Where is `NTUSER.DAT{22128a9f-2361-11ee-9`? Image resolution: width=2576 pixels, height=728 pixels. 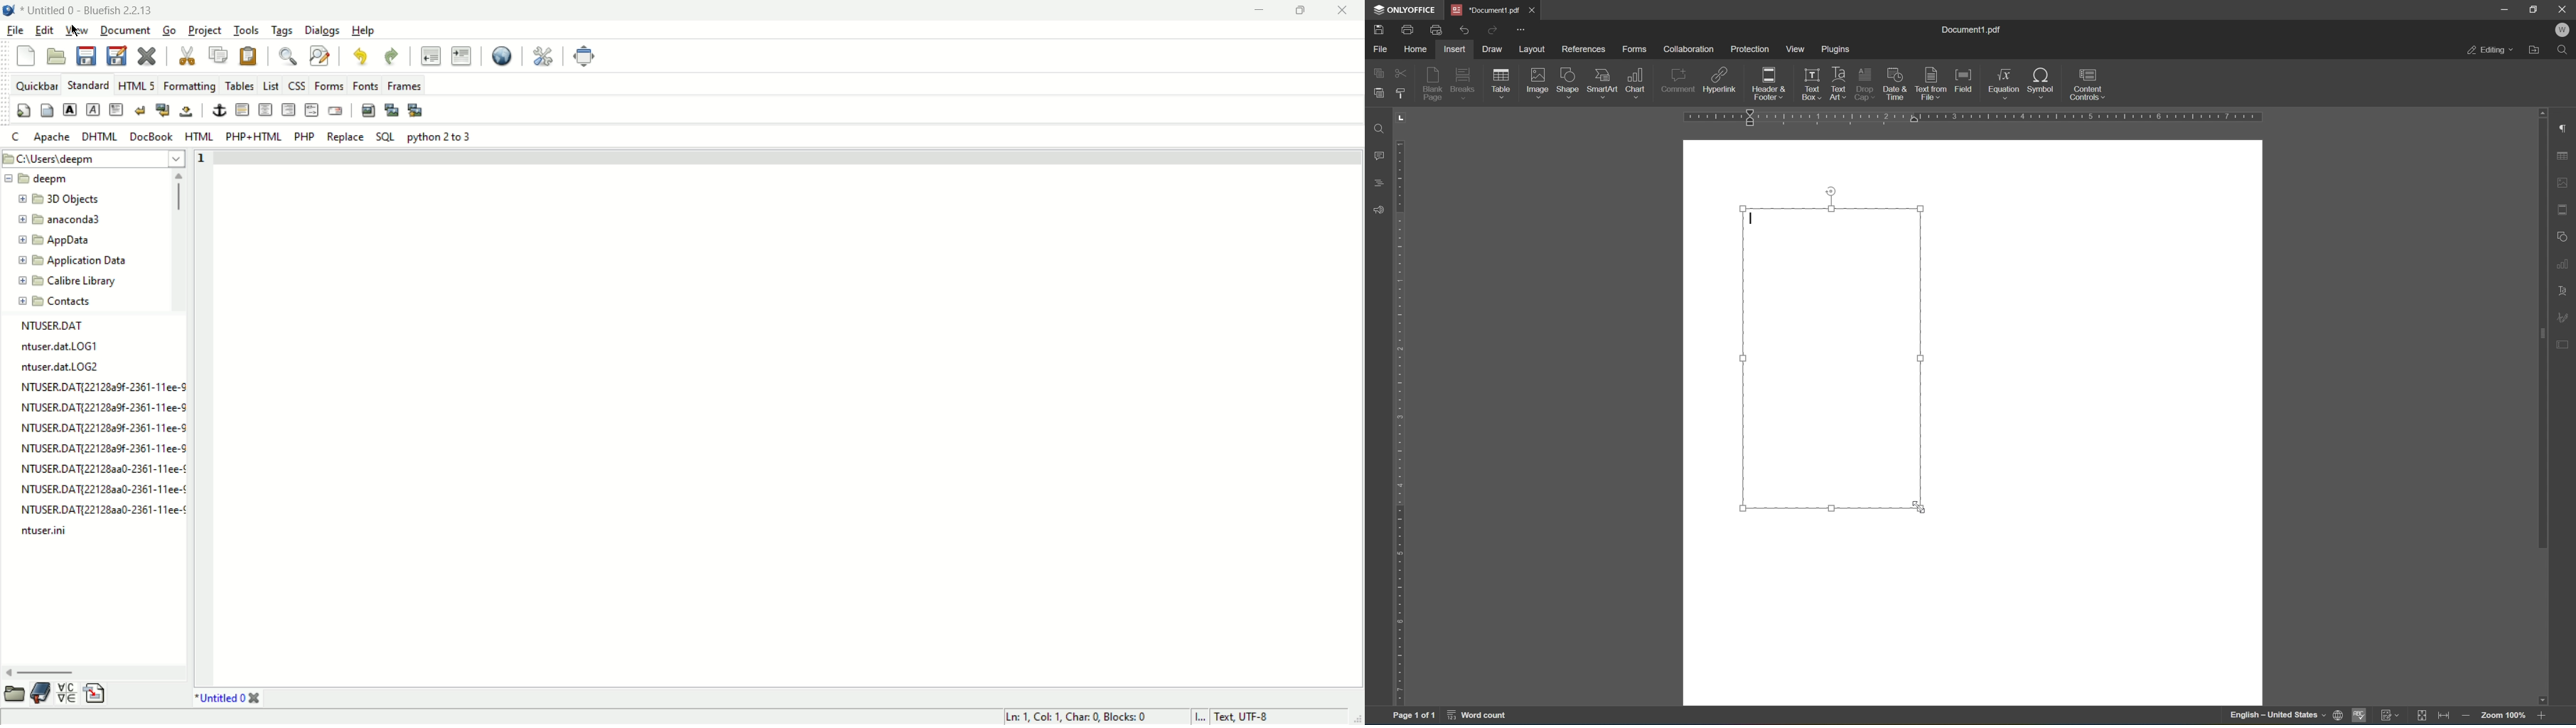
NTUSER.DAT{22128a9f-2361-11ee-9 is located at coordinates (104, 407).